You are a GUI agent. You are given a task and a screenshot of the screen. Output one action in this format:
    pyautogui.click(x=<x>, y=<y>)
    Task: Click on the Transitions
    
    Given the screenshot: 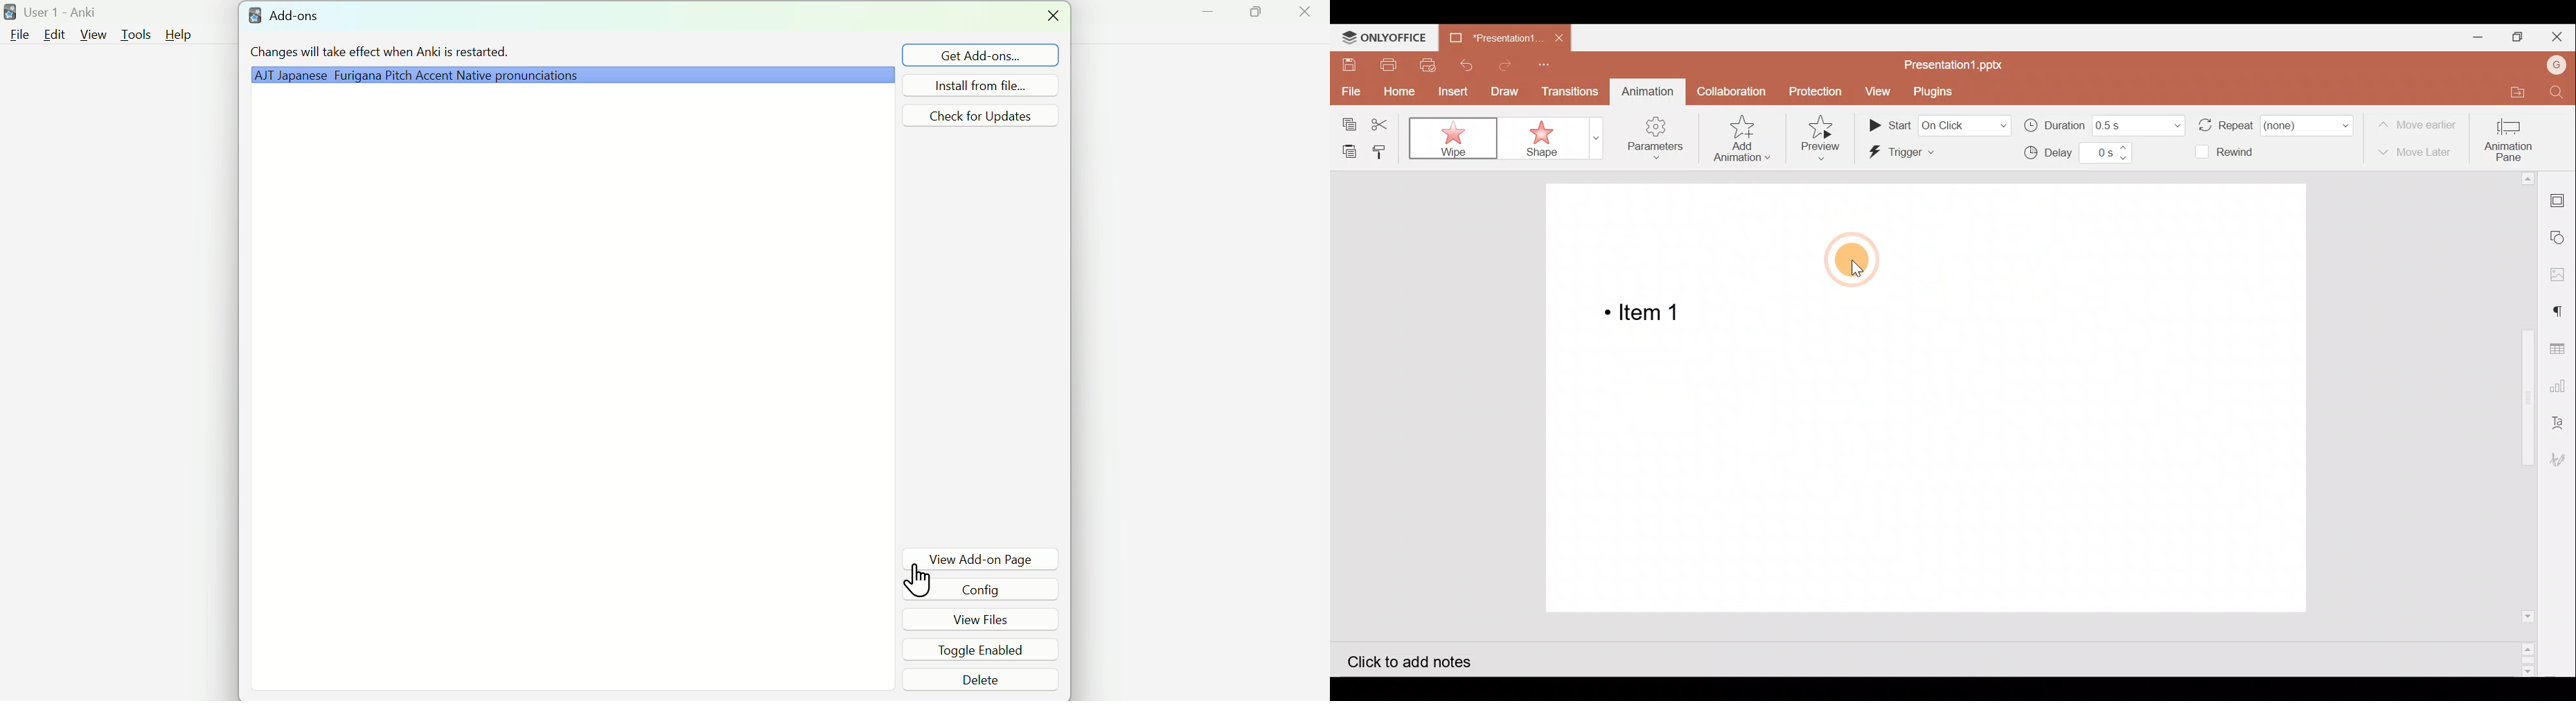 What is the action you would take?
    pyautogui.click(x=1566, y=91)
    